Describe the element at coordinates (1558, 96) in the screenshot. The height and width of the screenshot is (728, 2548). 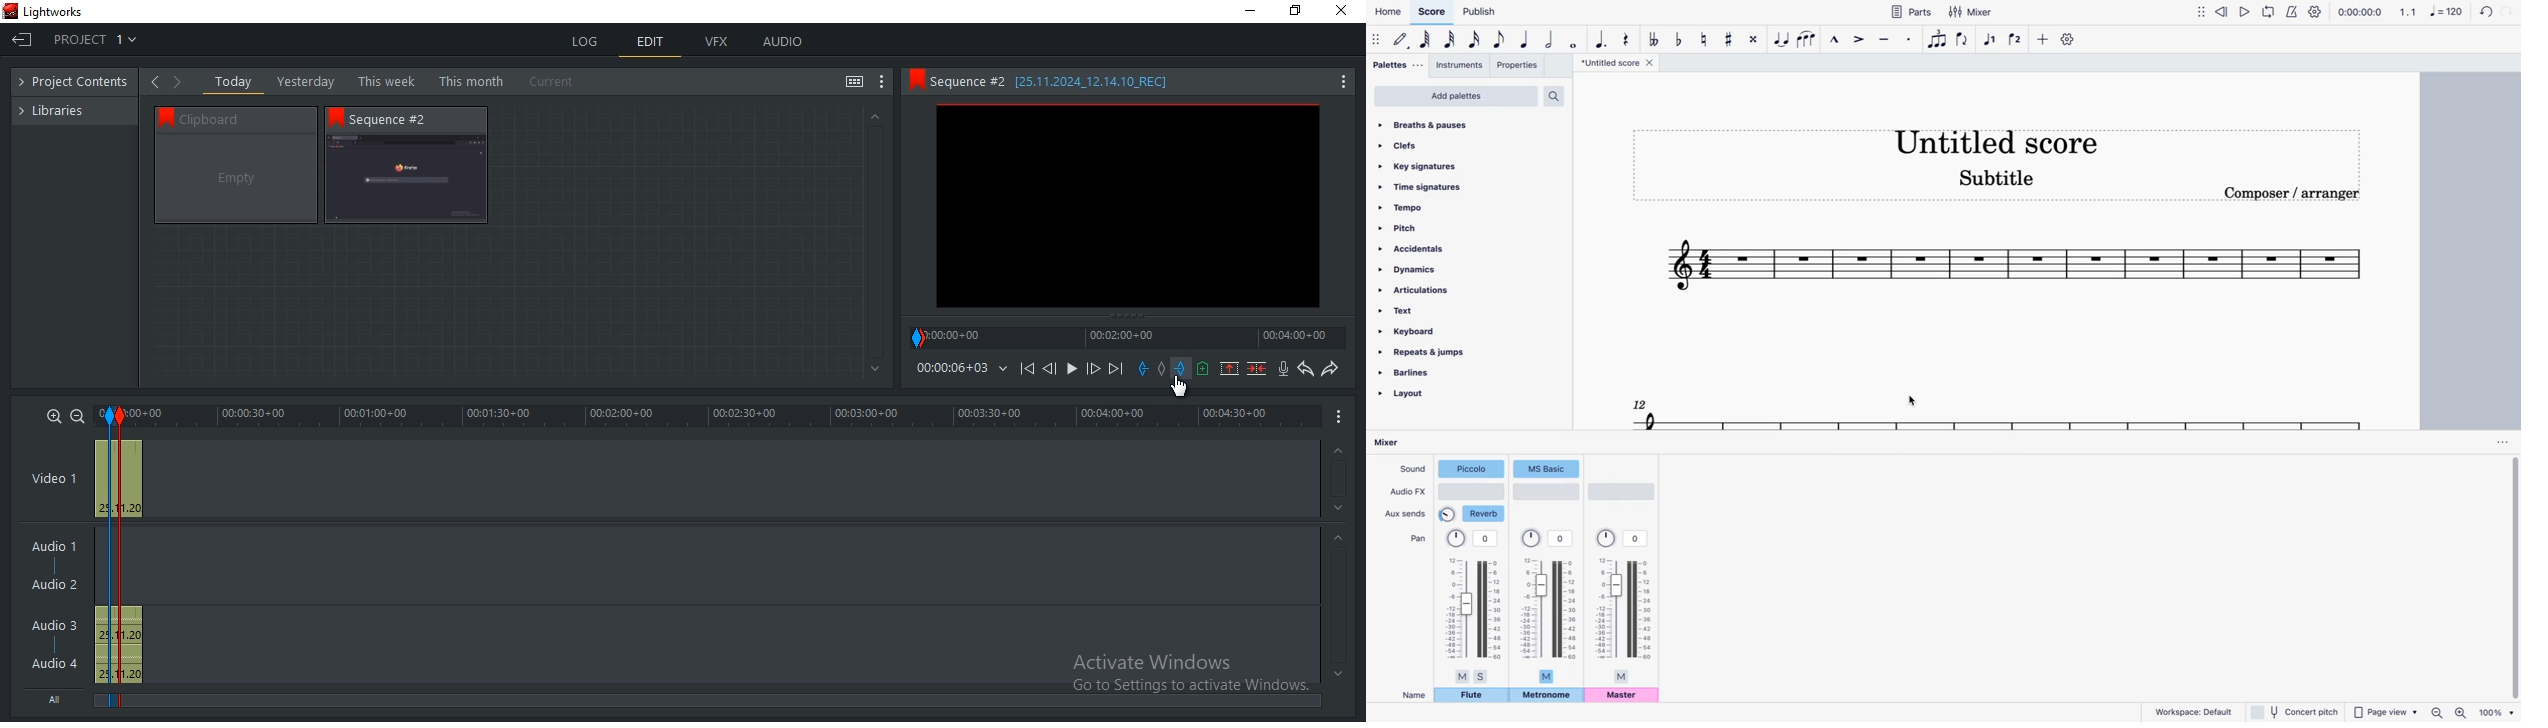
I see `search` at that location.